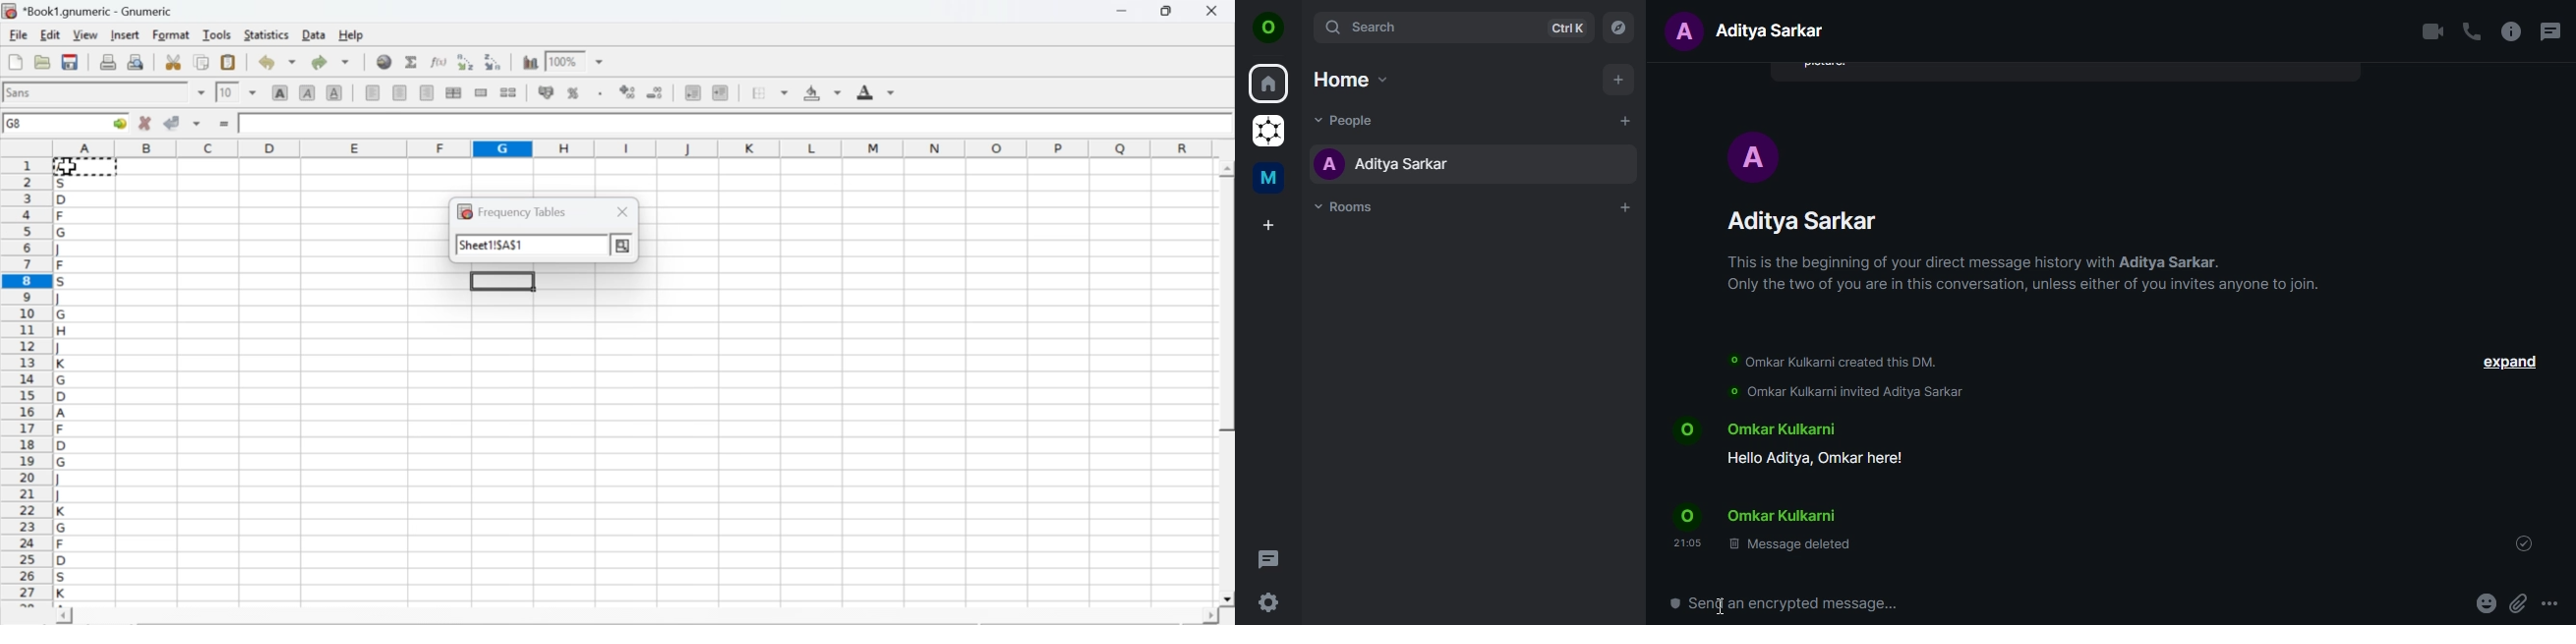 This screenshot has height=644, width=2576. I want to click on enter formula, so click(226, 124).